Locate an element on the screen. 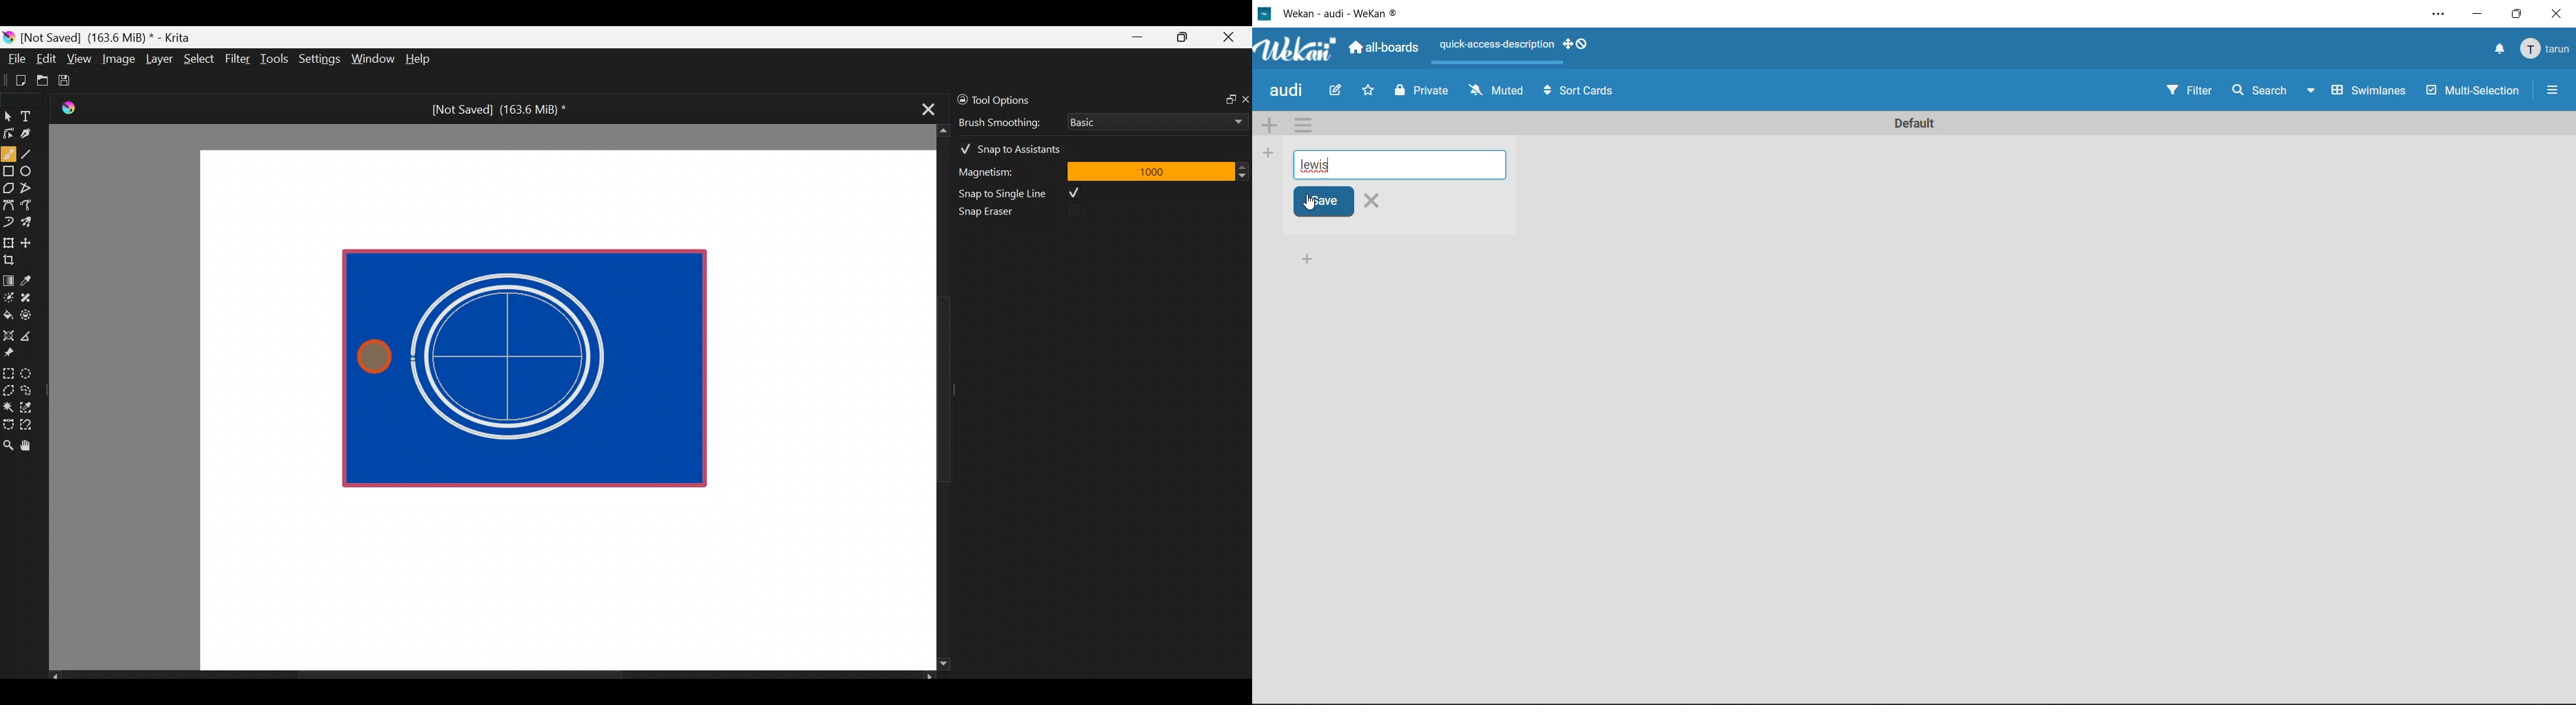  Wekan is located at coordinates (1293, 50).